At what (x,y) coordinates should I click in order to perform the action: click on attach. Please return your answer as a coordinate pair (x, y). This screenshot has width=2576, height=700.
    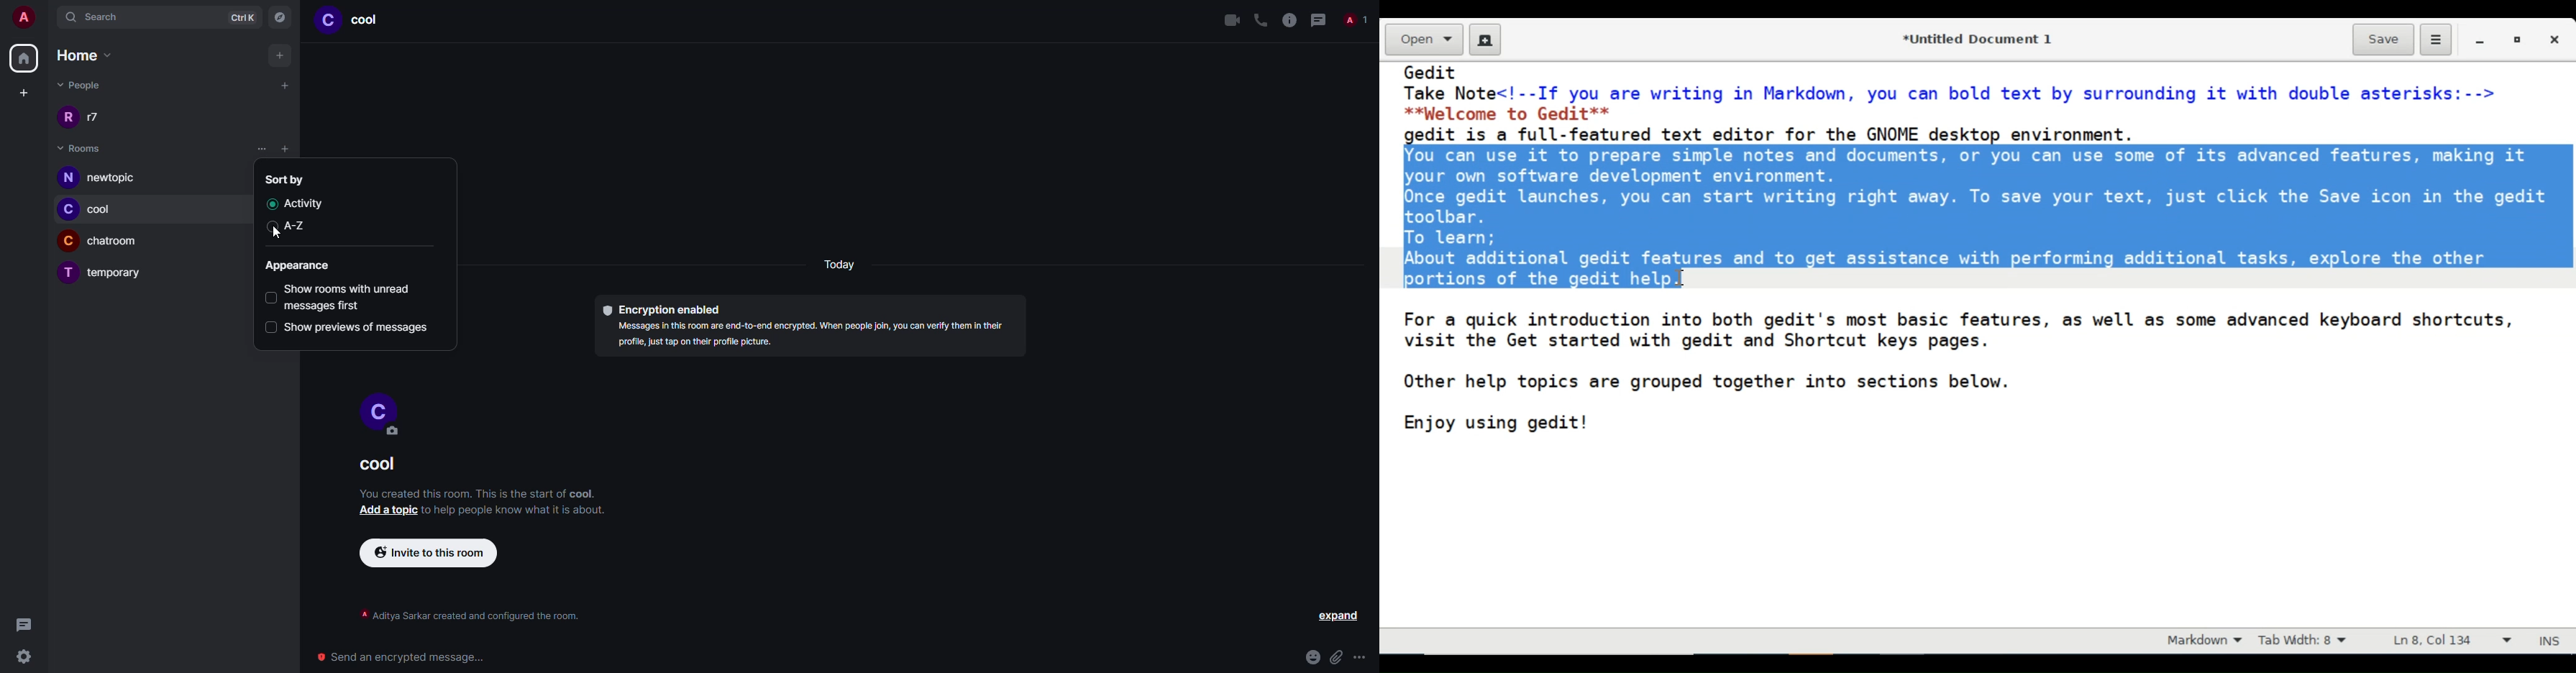
    Looking at the image, I should click on (1337, 657).